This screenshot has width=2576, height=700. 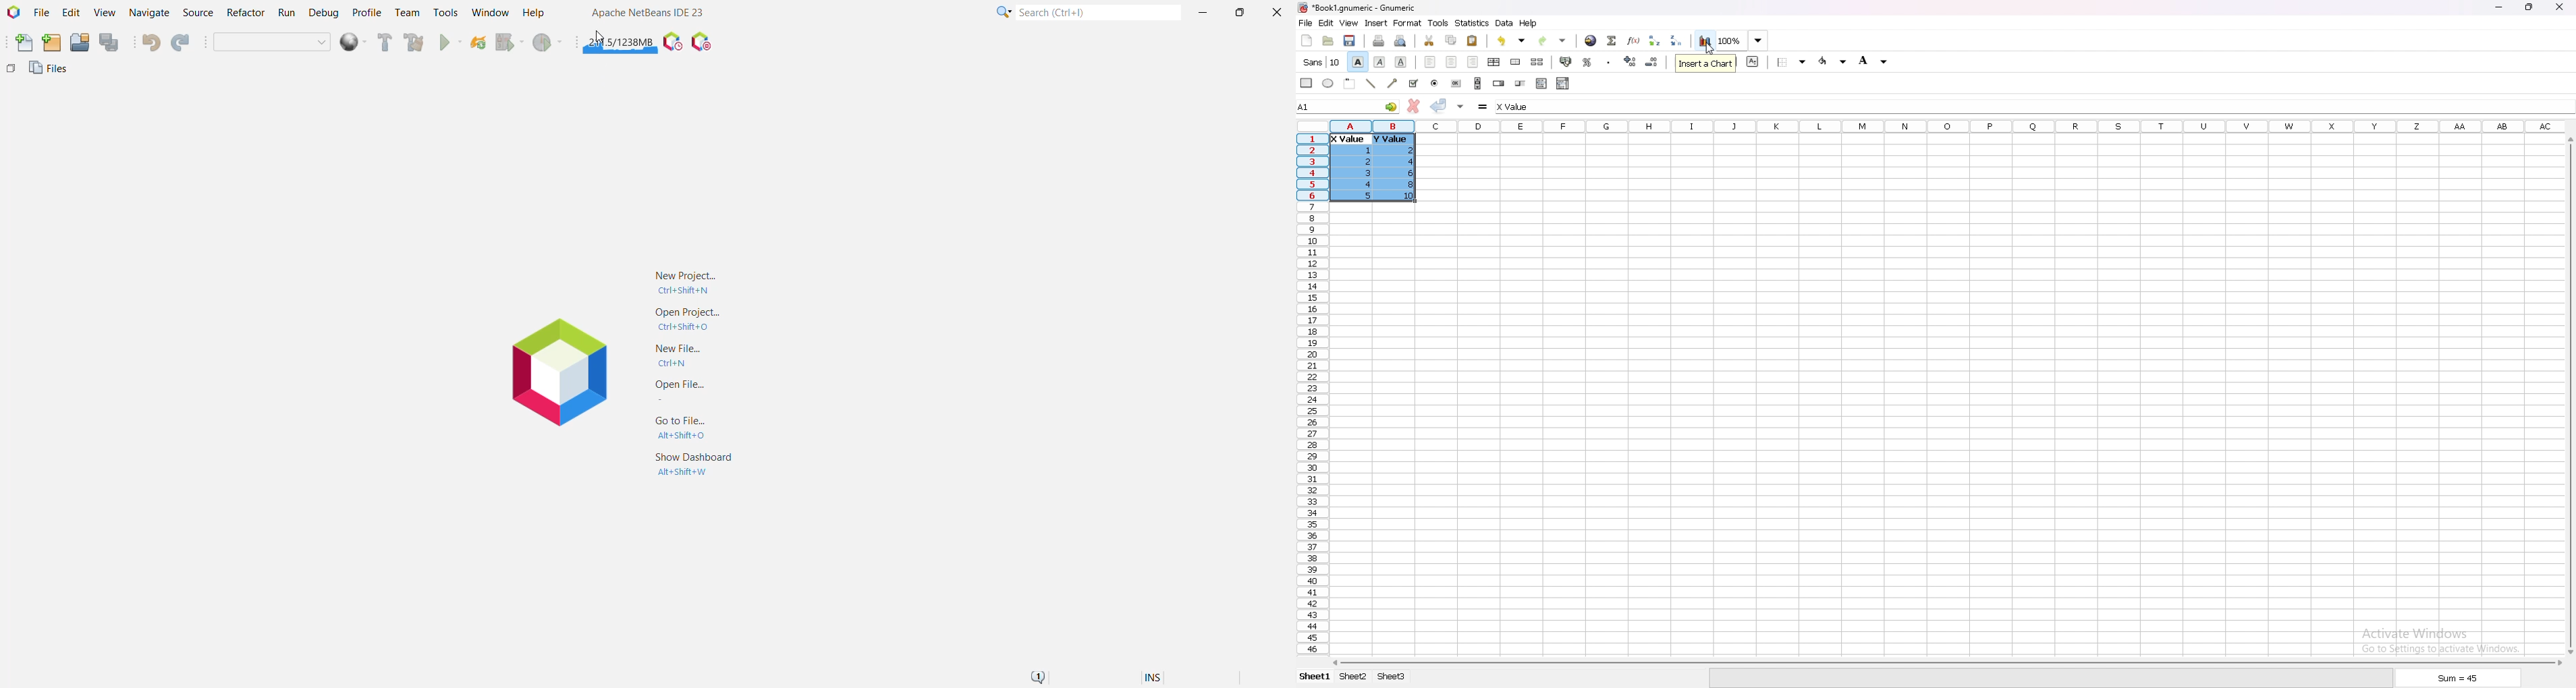 What do you see at coordinates (1873, 60) in the screenshot?
I see `background` at bounding box center [1873, 60].